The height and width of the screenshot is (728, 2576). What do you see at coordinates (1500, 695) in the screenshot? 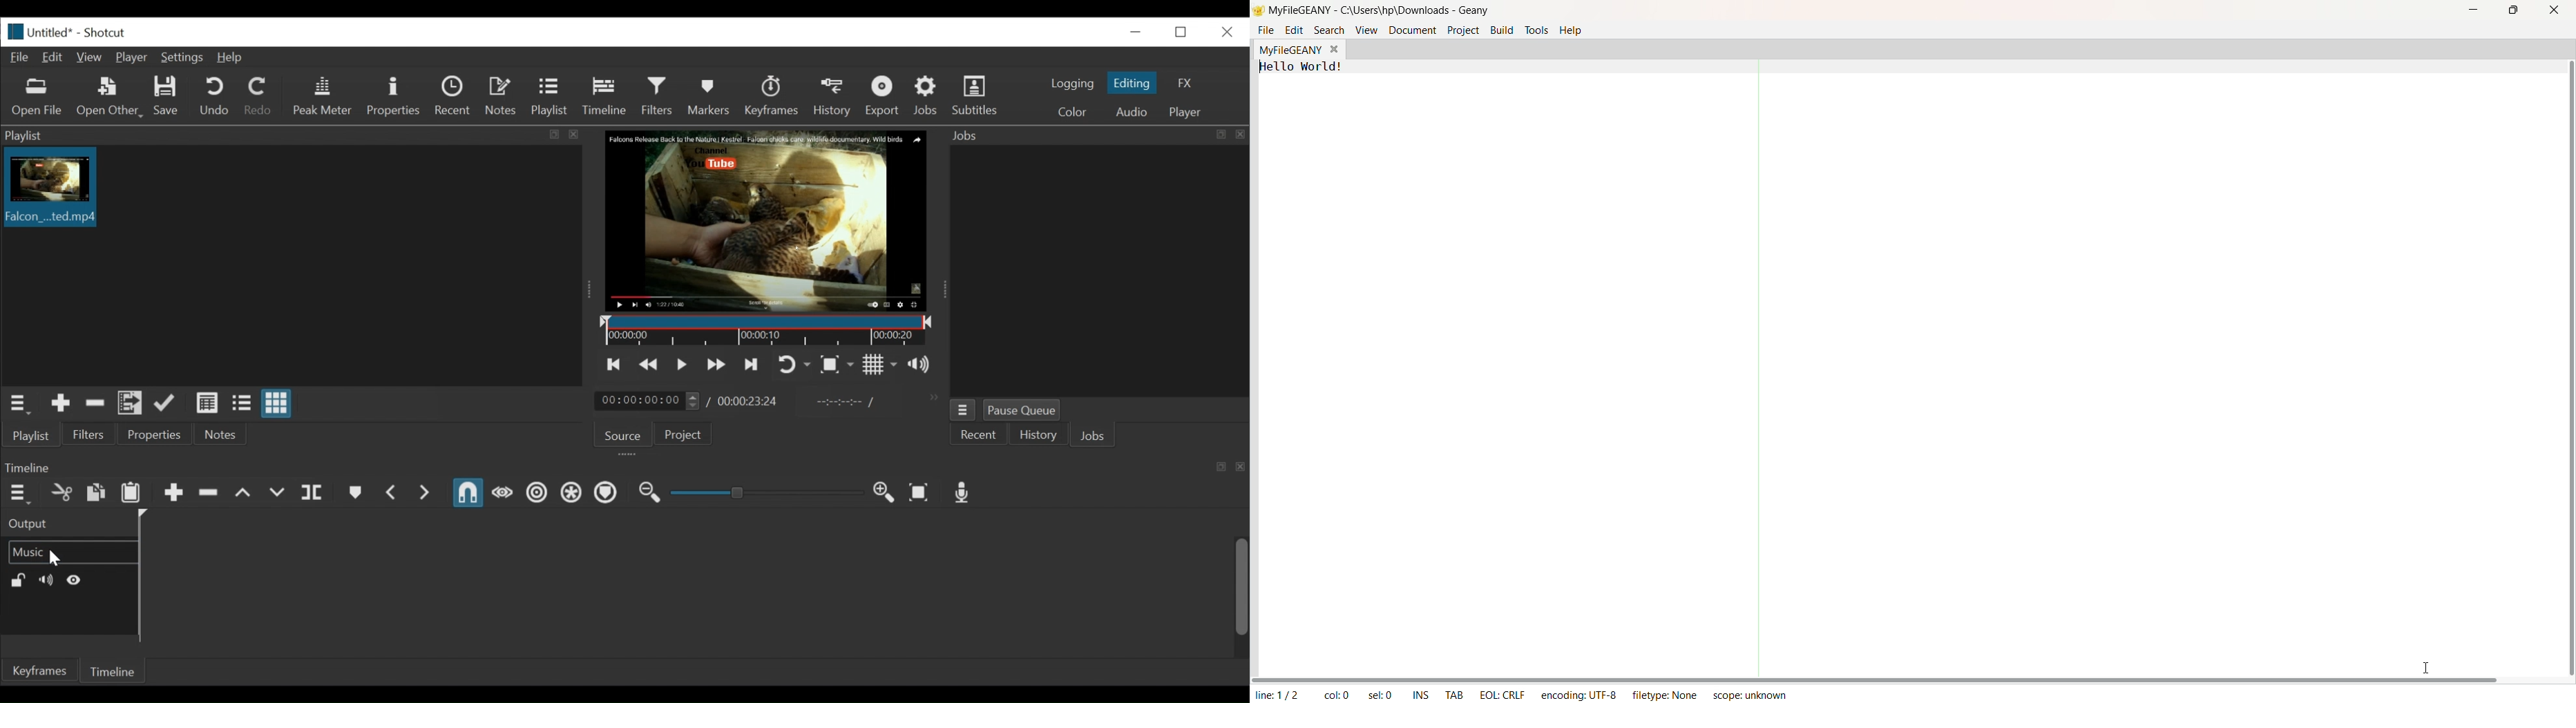
I see `EOL : CRLF` at bounding box center [1500, 695].